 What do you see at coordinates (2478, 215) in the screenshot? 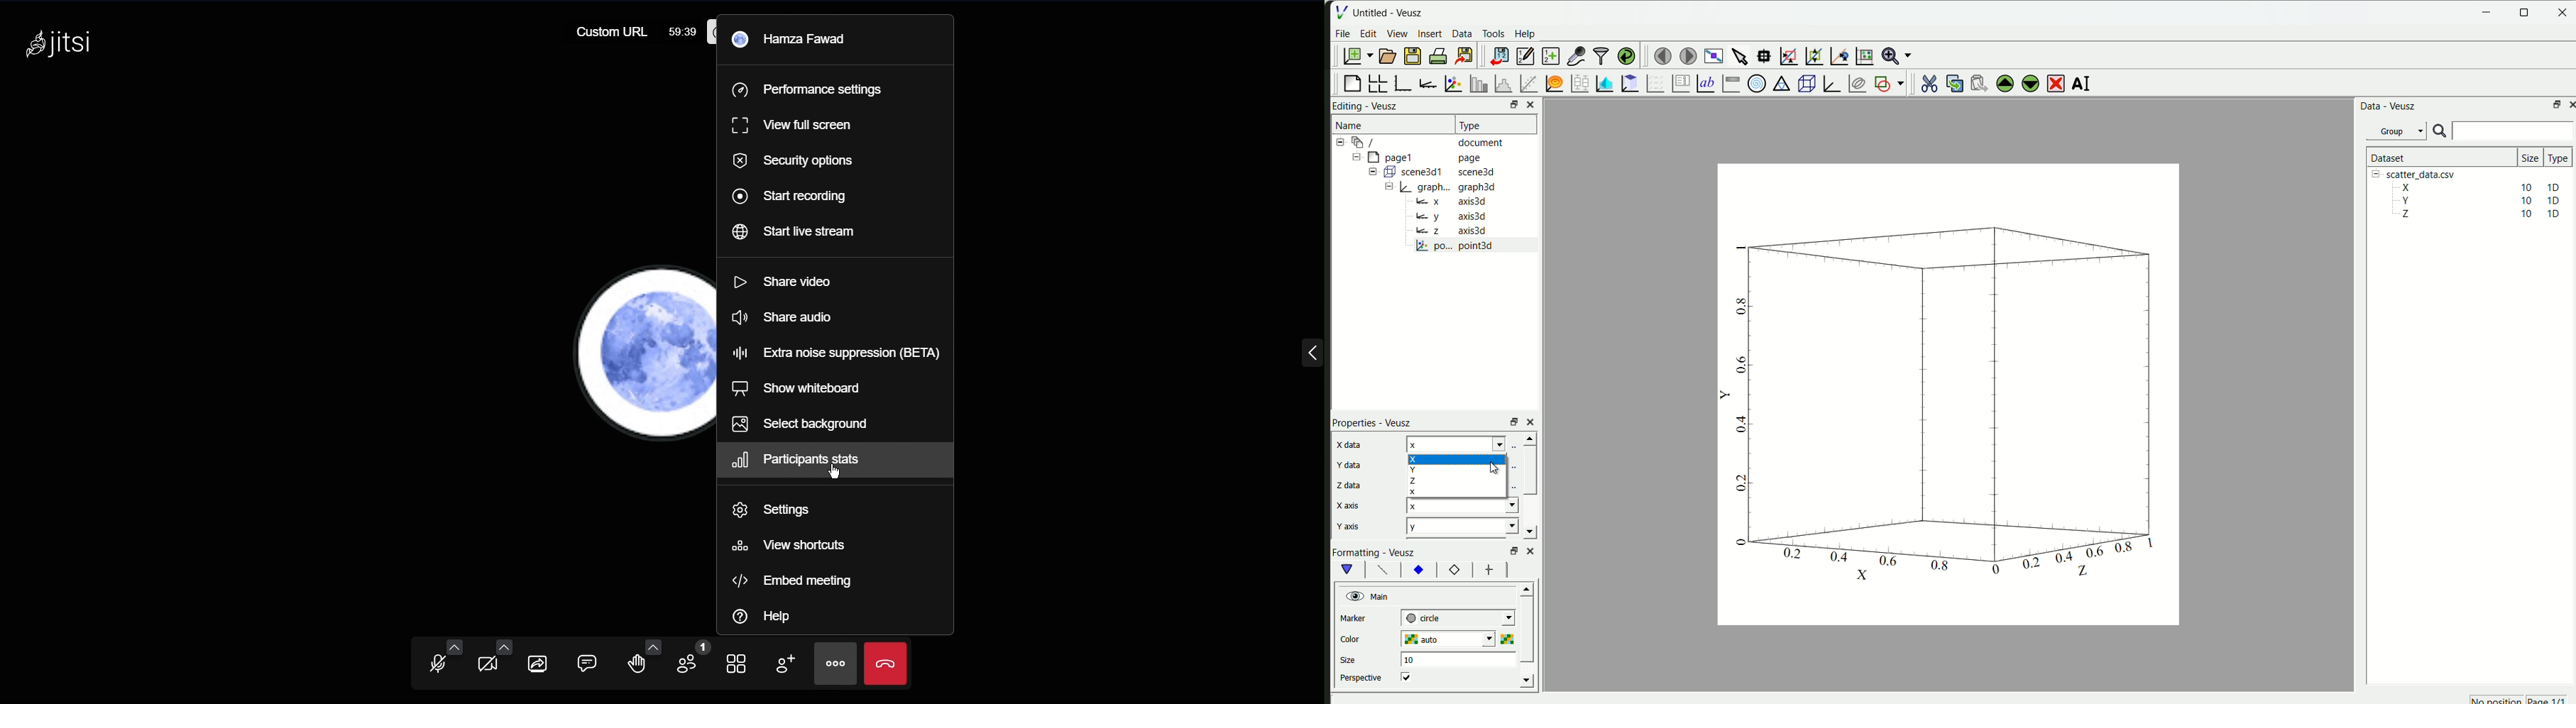
I see `Z 10 10` at bounding box center [2478, 215].